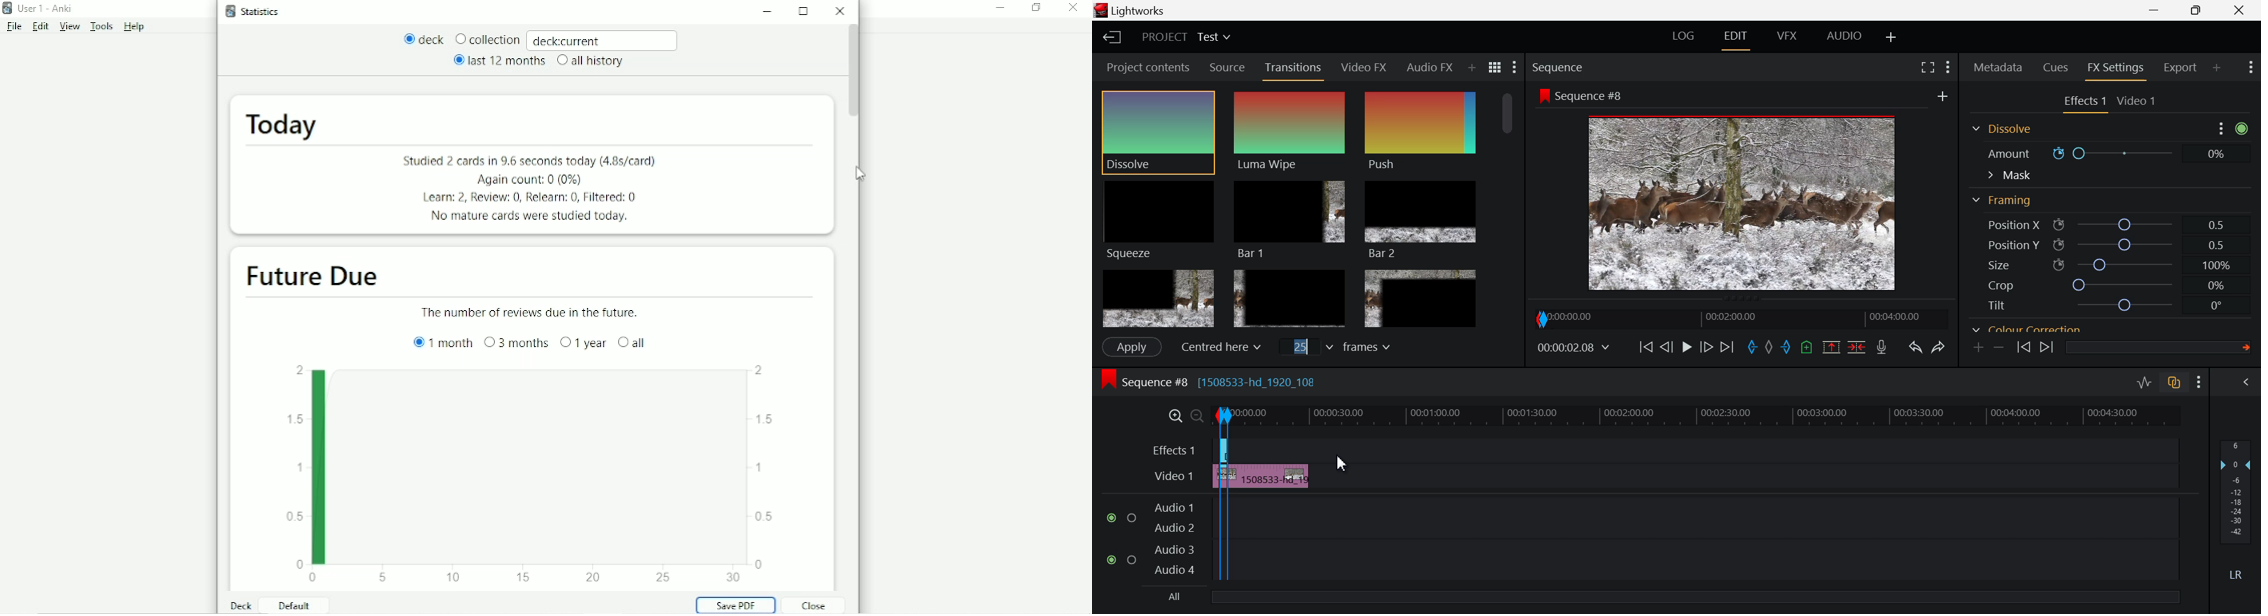 The width and height of the screenshot is (2268, 616). Describe the element at coordinates (2099, 235) in the screenshot. I see `Tilt` at that location.